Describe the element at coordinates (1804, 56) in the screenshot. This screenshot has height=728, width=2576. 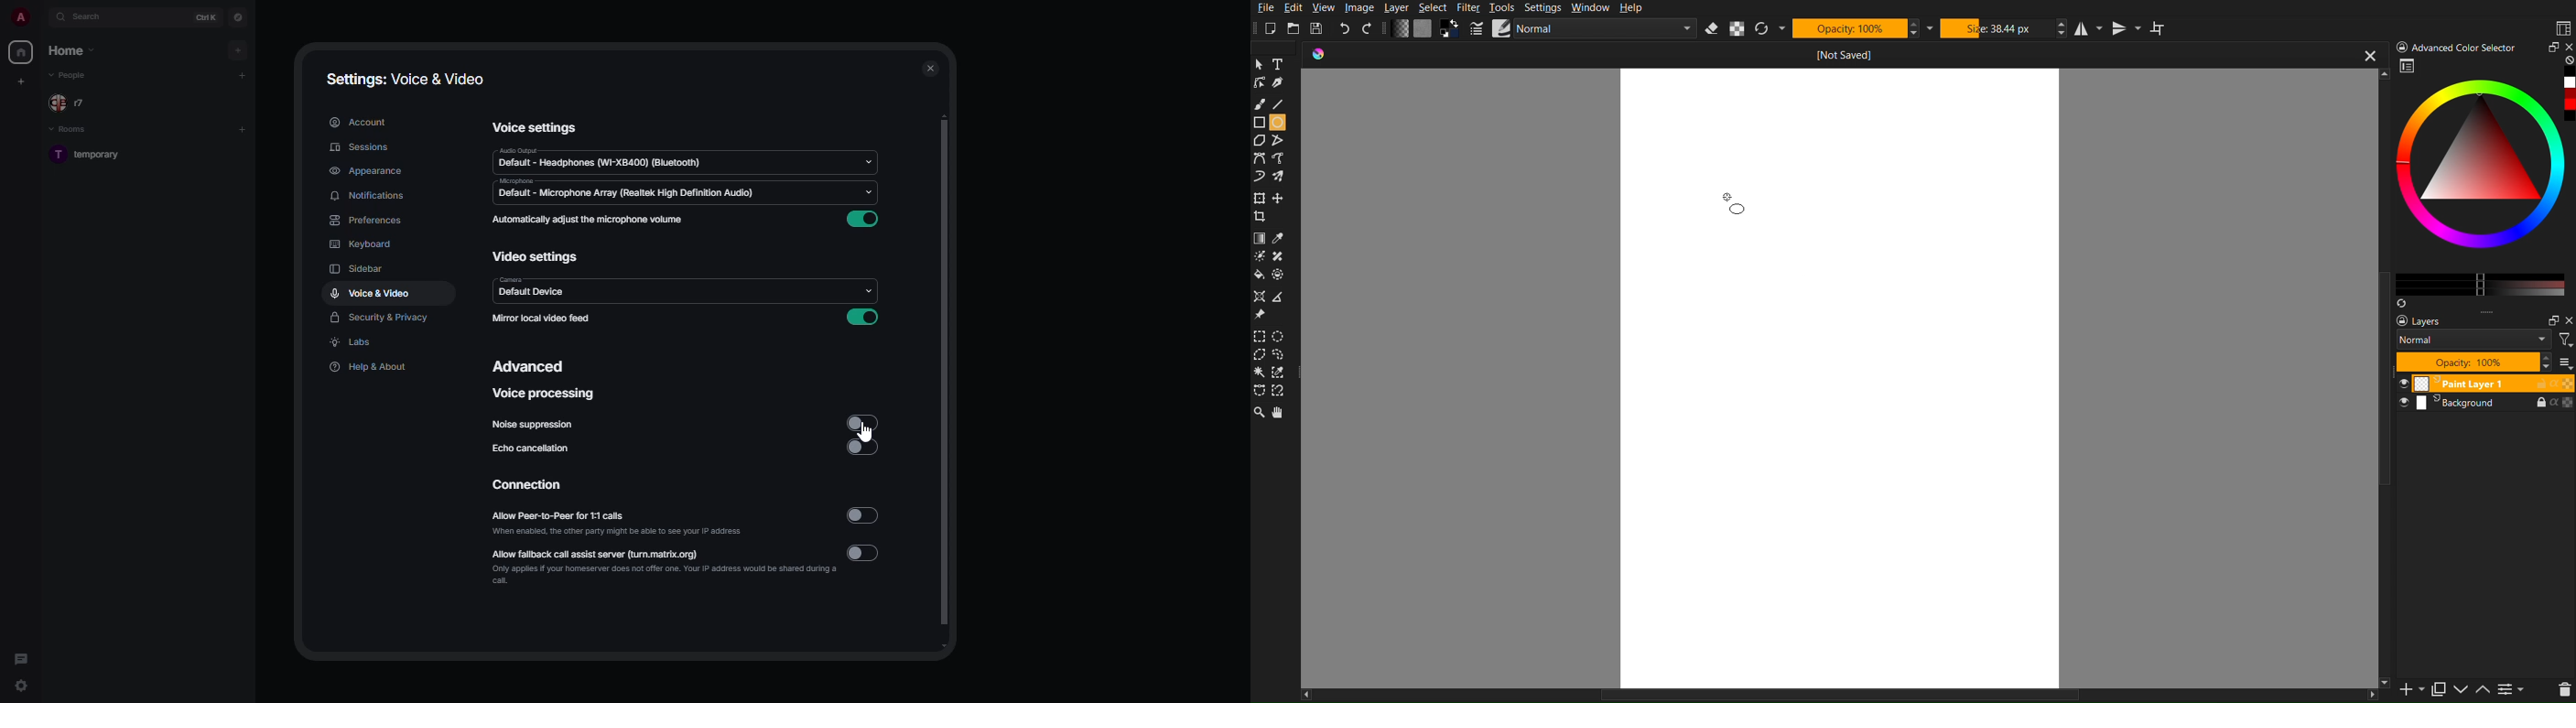
I see `Current Document` at that location.